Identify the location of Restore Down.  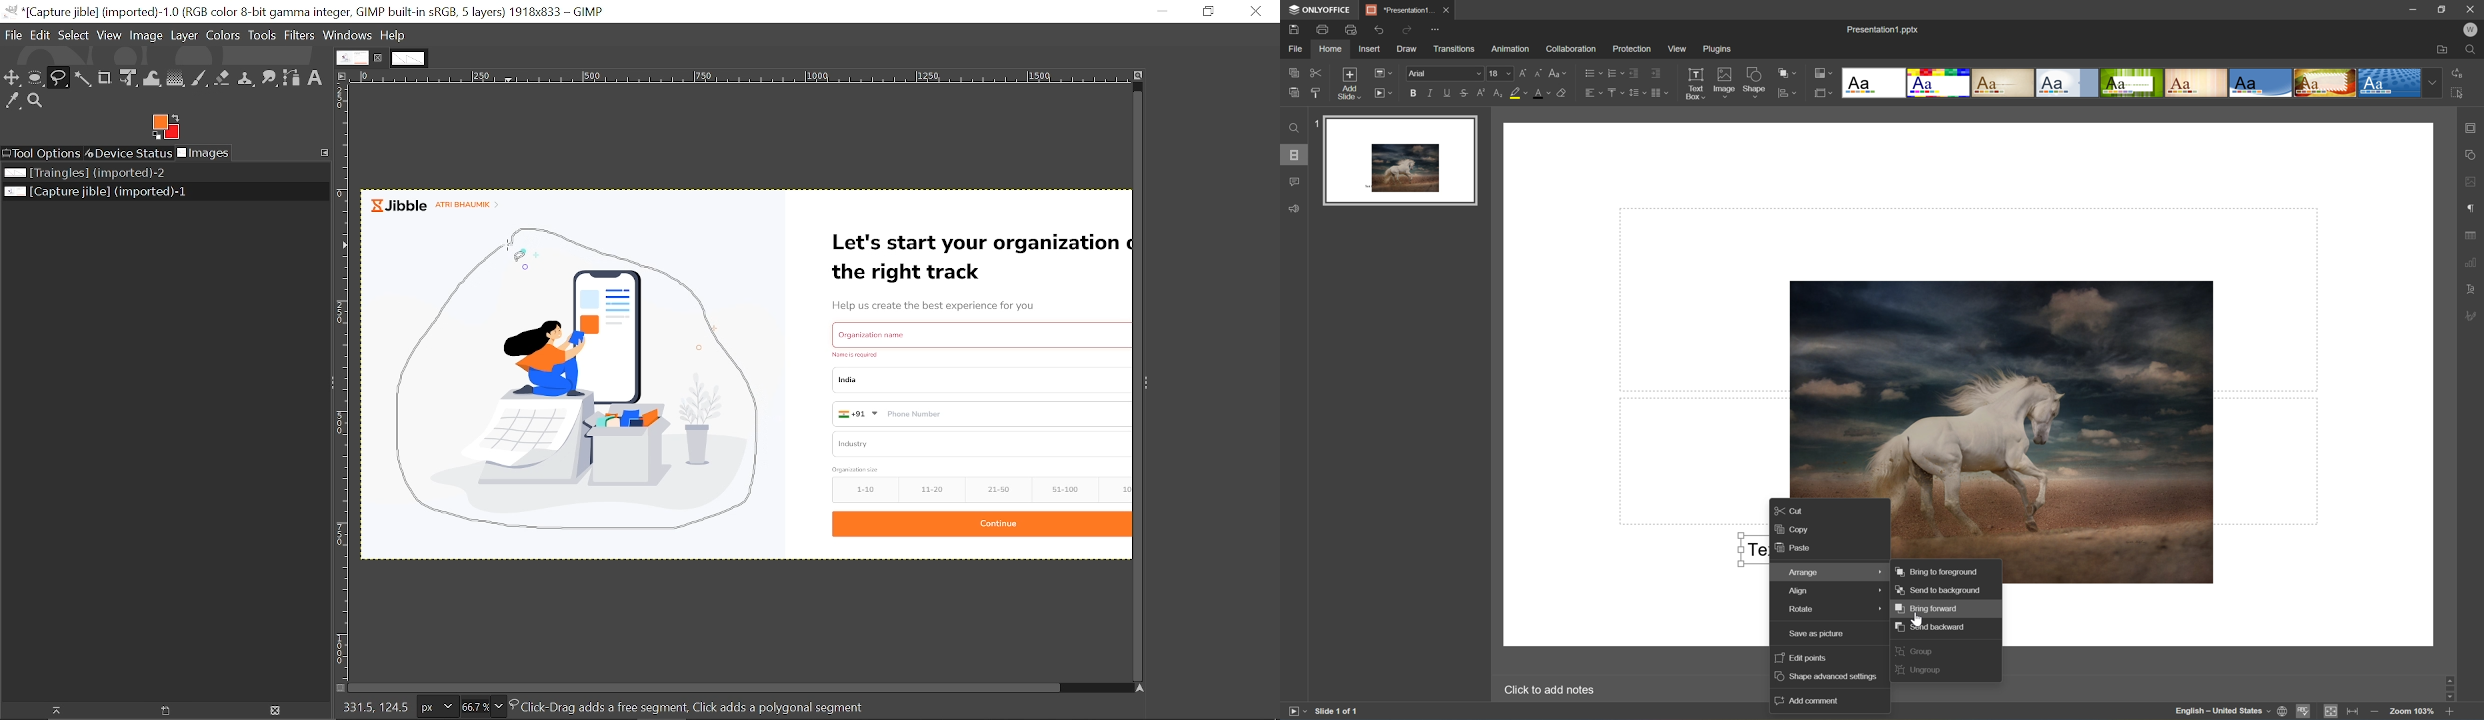
(2443, 8).